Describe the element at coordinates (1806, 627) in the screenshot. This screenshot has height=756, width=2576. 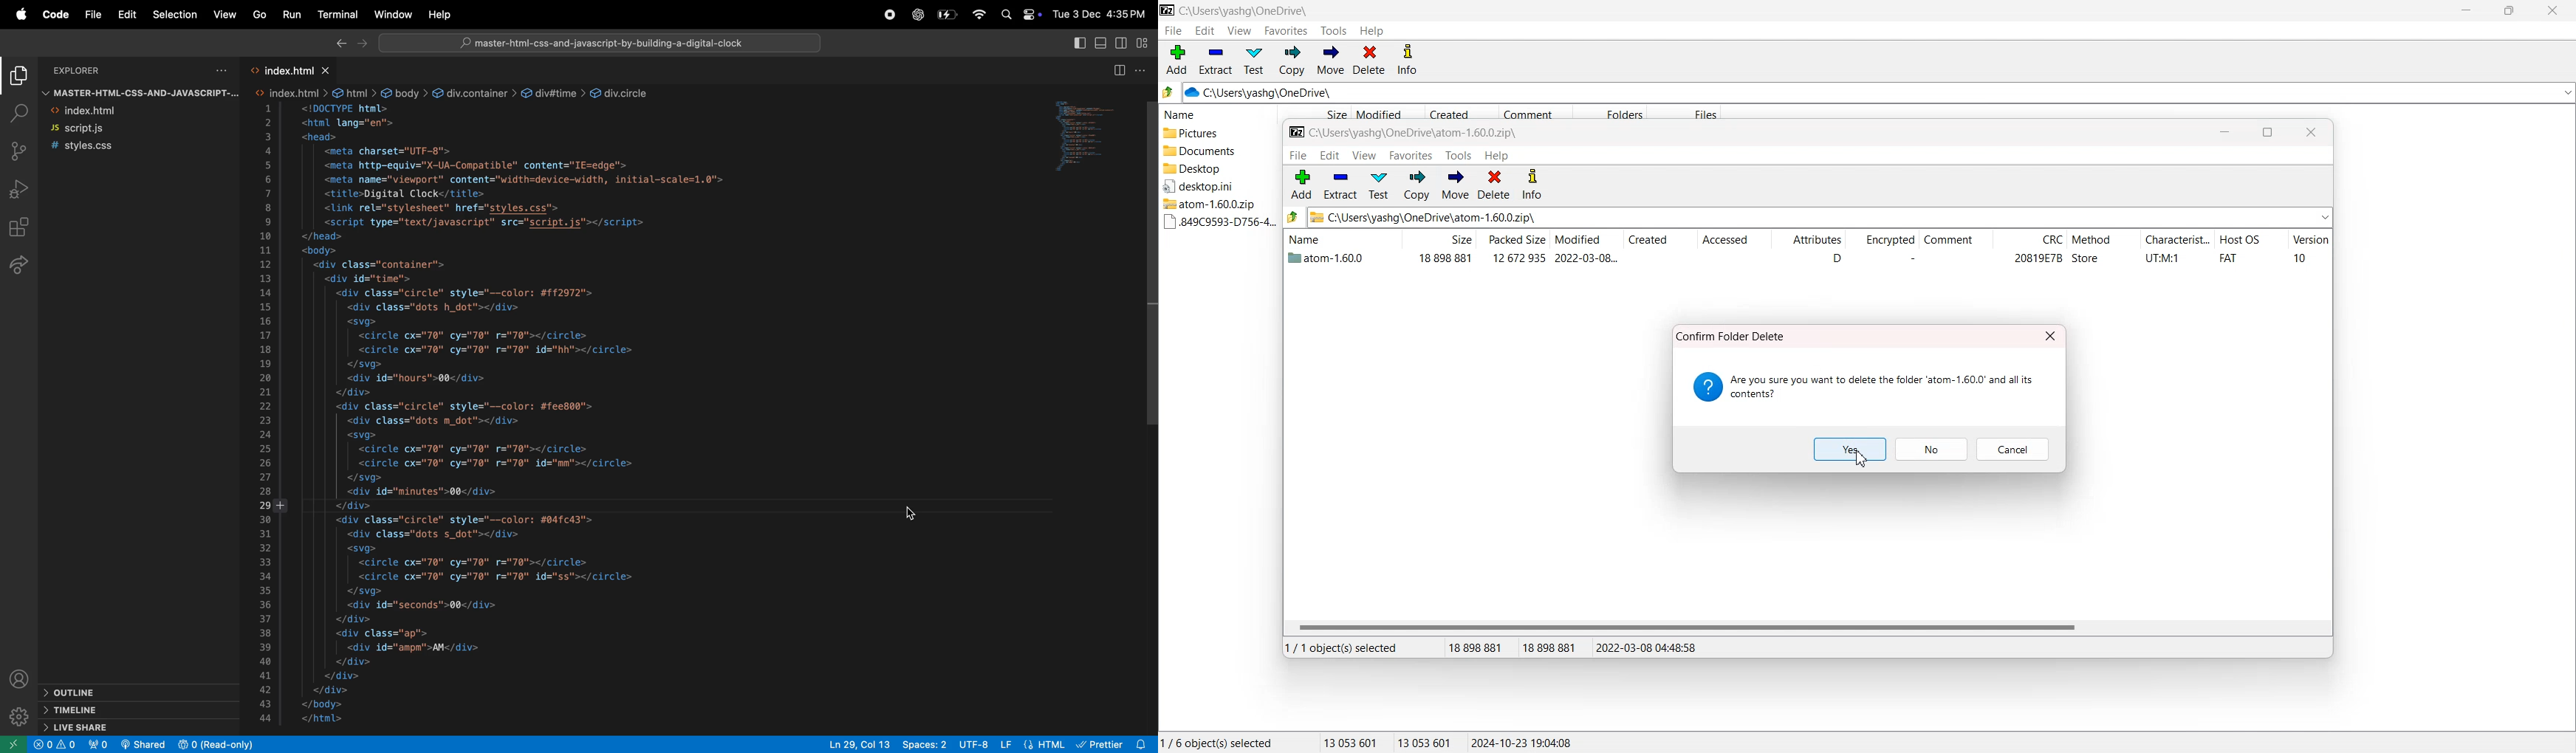
I see `Horizontal Scroll bar` at that location.